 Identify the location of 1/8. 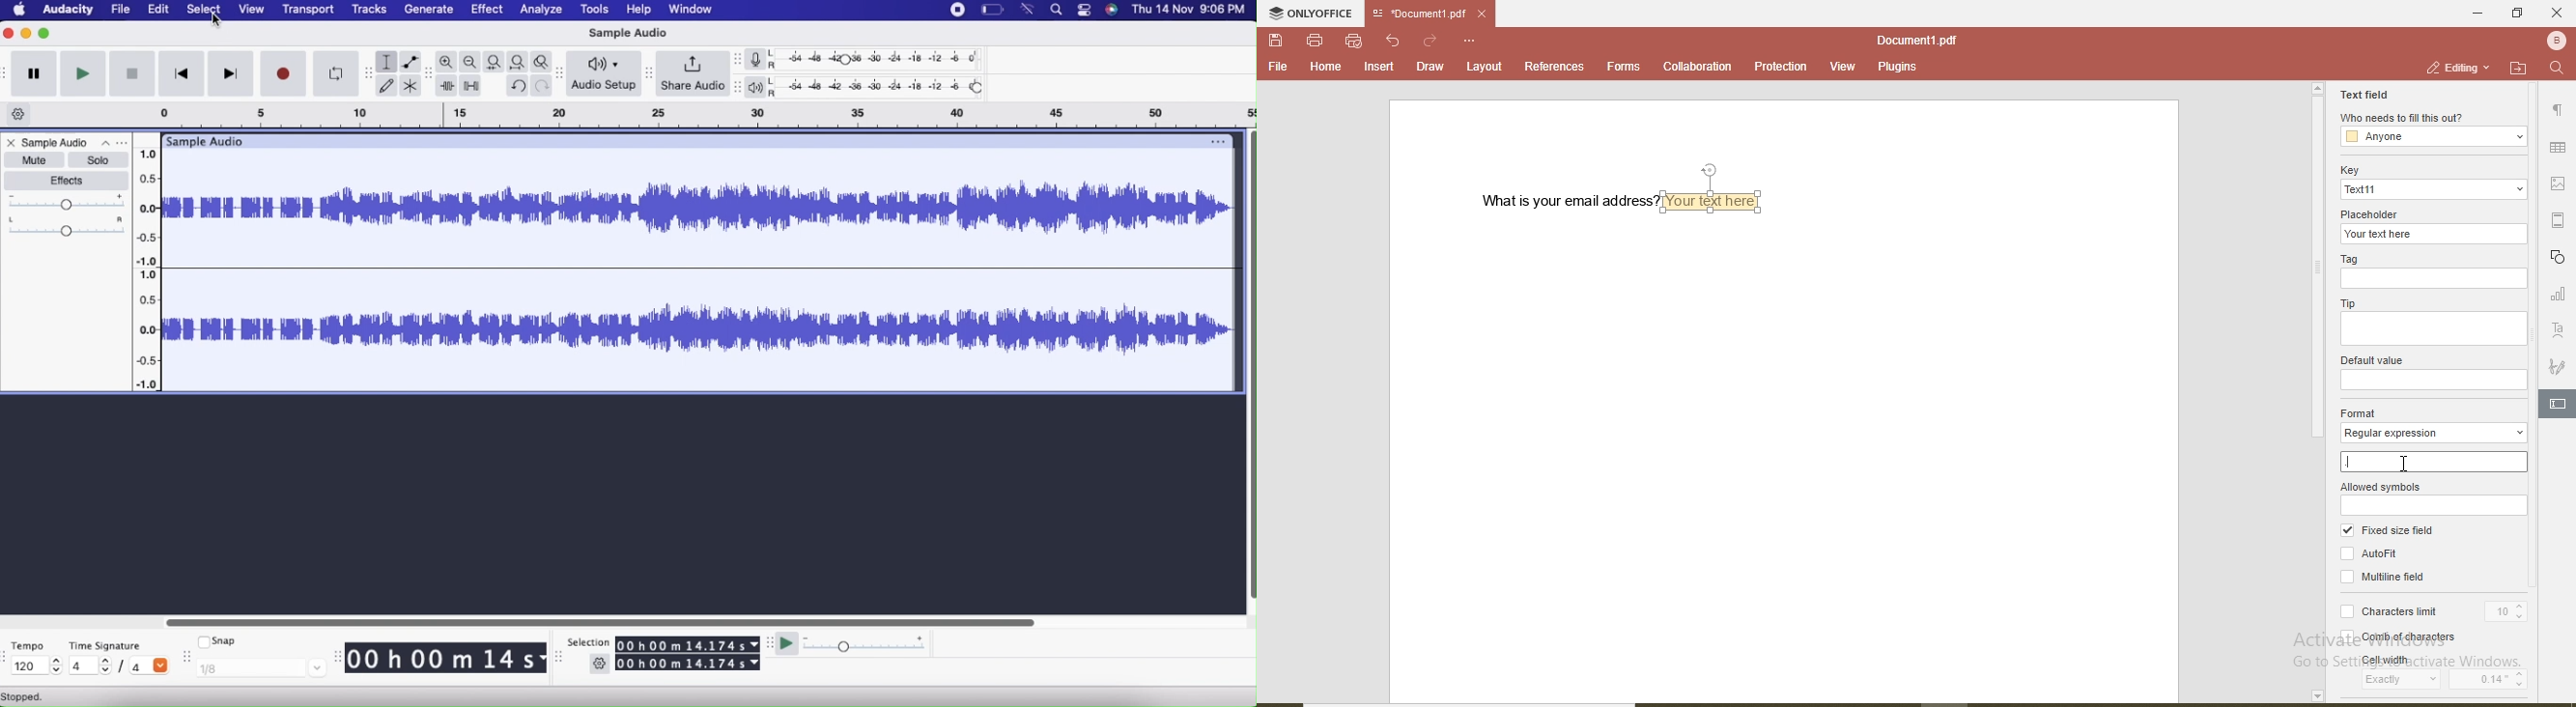
(261, 671).